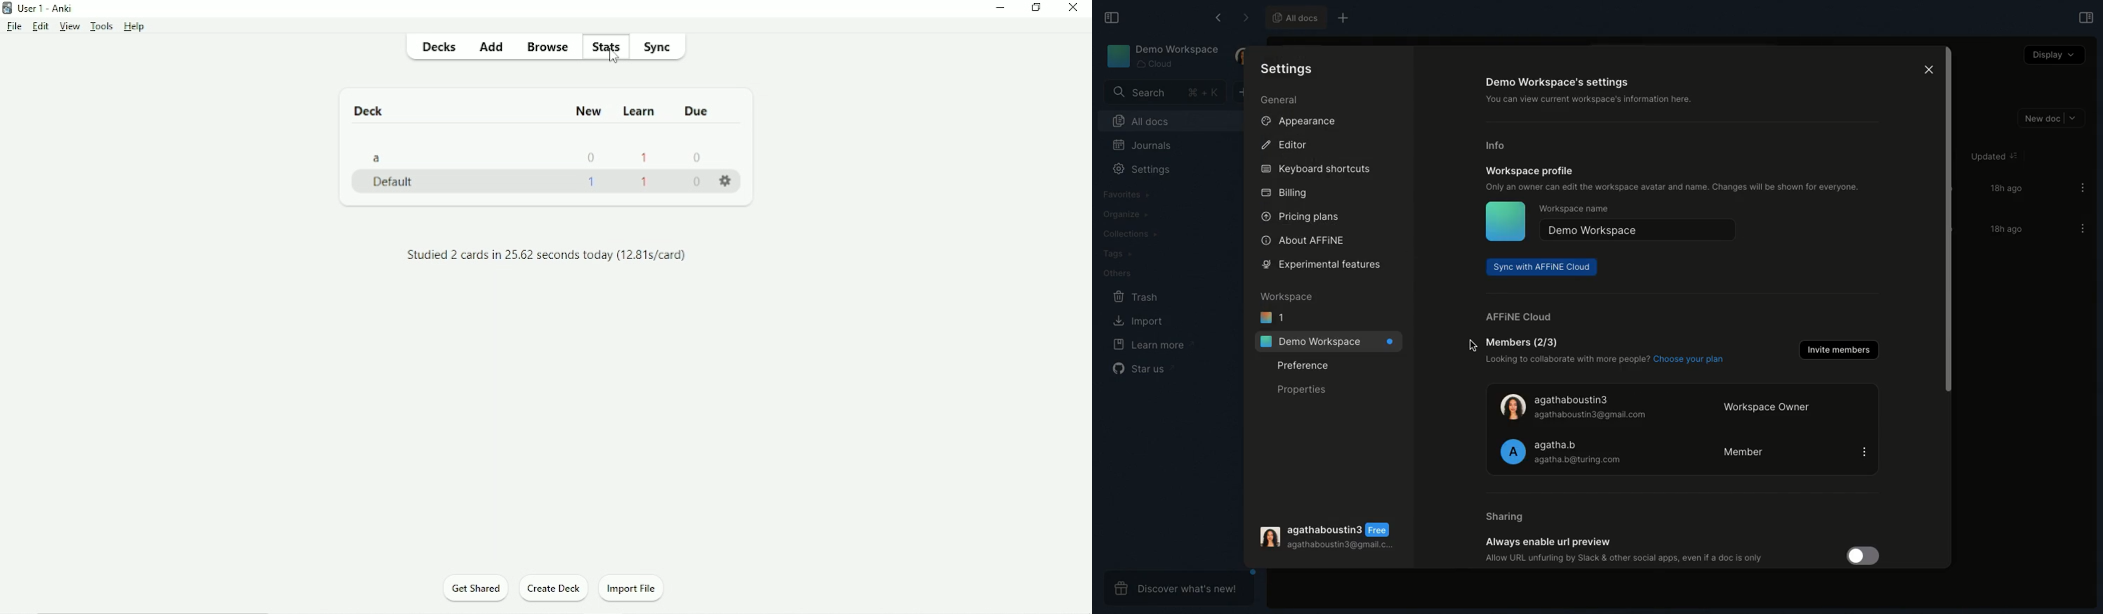 Image resolution: width=2128 pixels, height=616 pixels. Describe the element at coordinates (1115, 273) in the screenshot. I see `Others` at that location.